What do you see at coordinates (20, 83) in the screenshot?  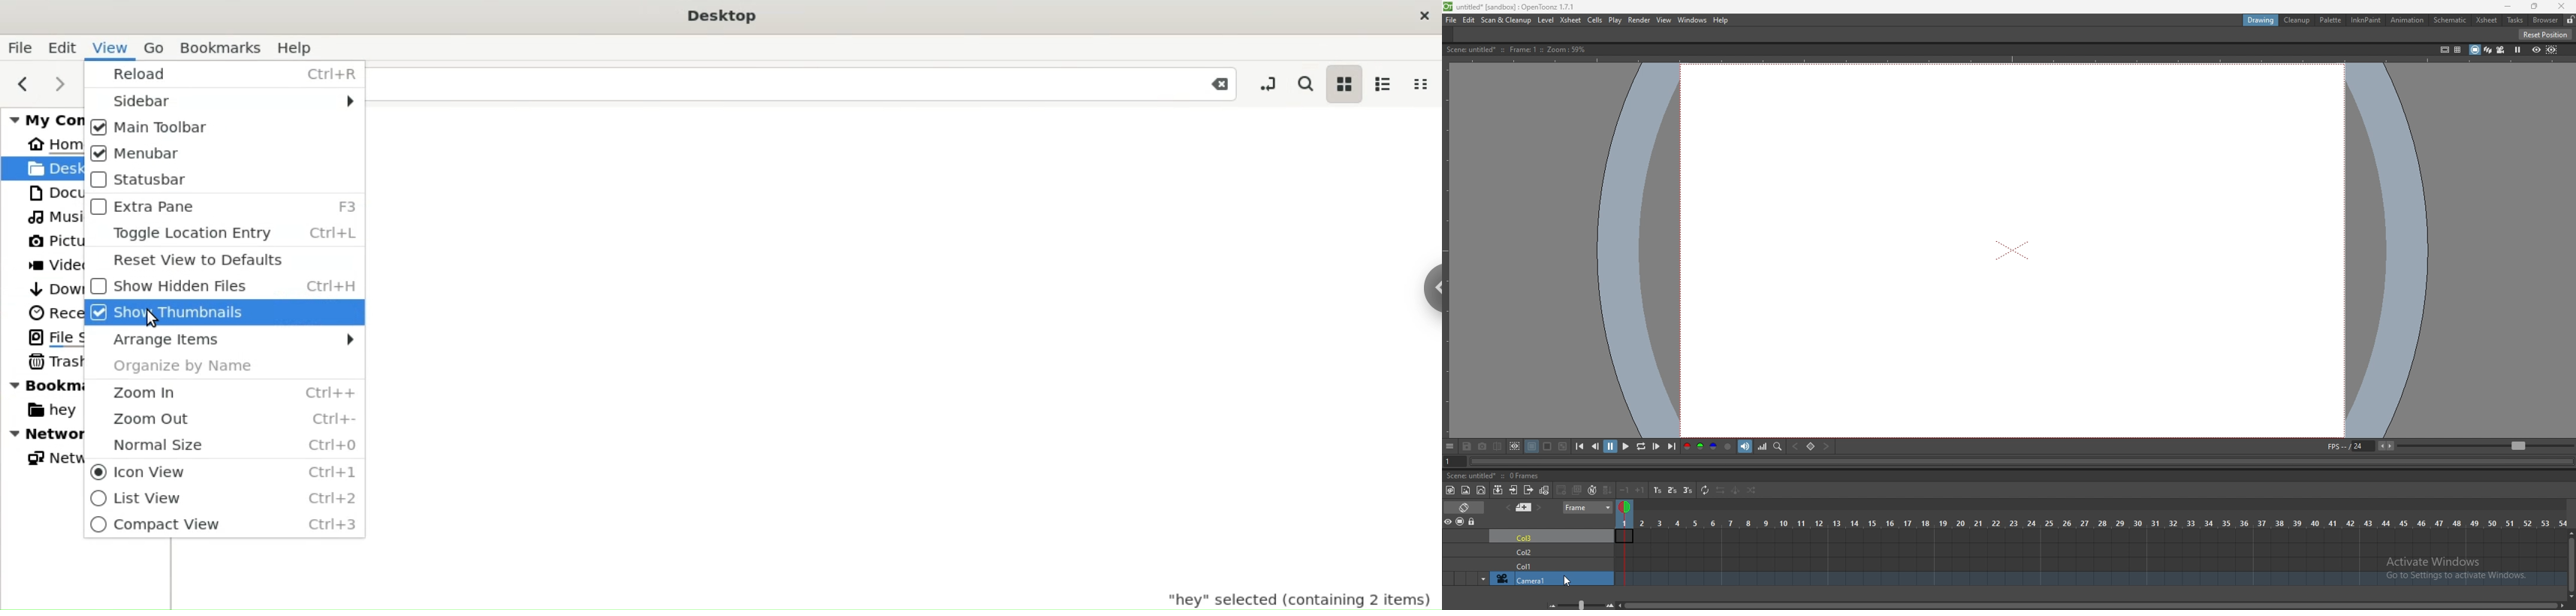 I see `Previous` at bounding box center [20, 83].